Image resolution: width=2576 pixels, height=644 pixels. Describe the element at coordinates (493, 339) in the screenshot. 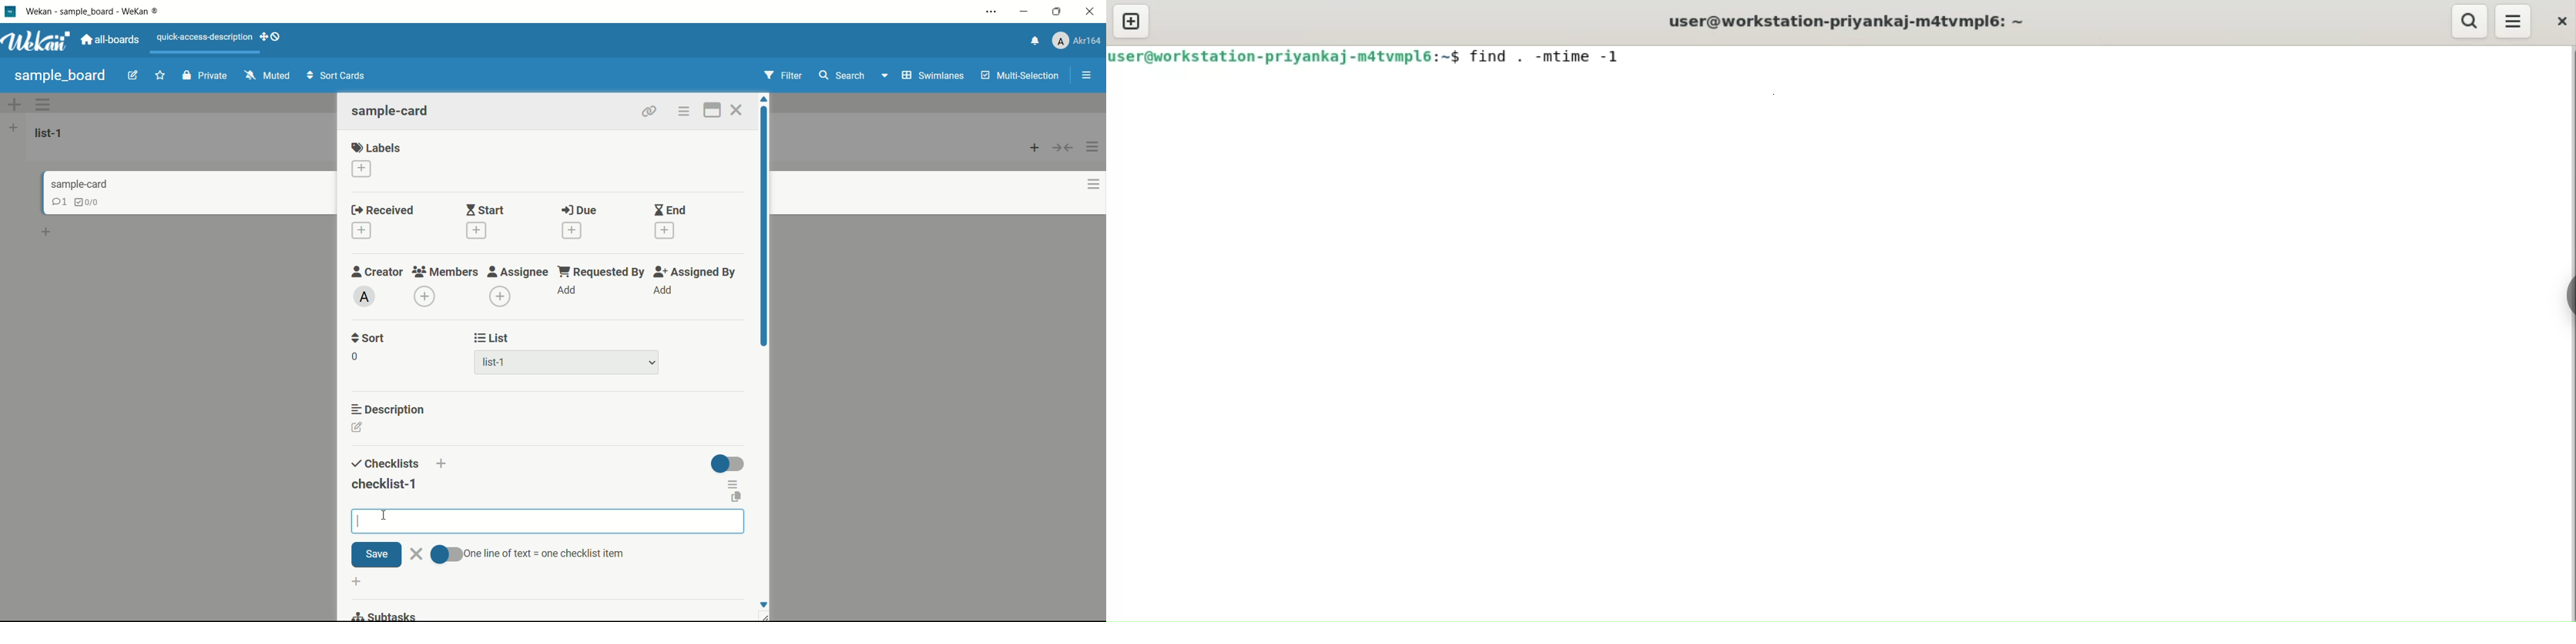

I see `list` at that location.